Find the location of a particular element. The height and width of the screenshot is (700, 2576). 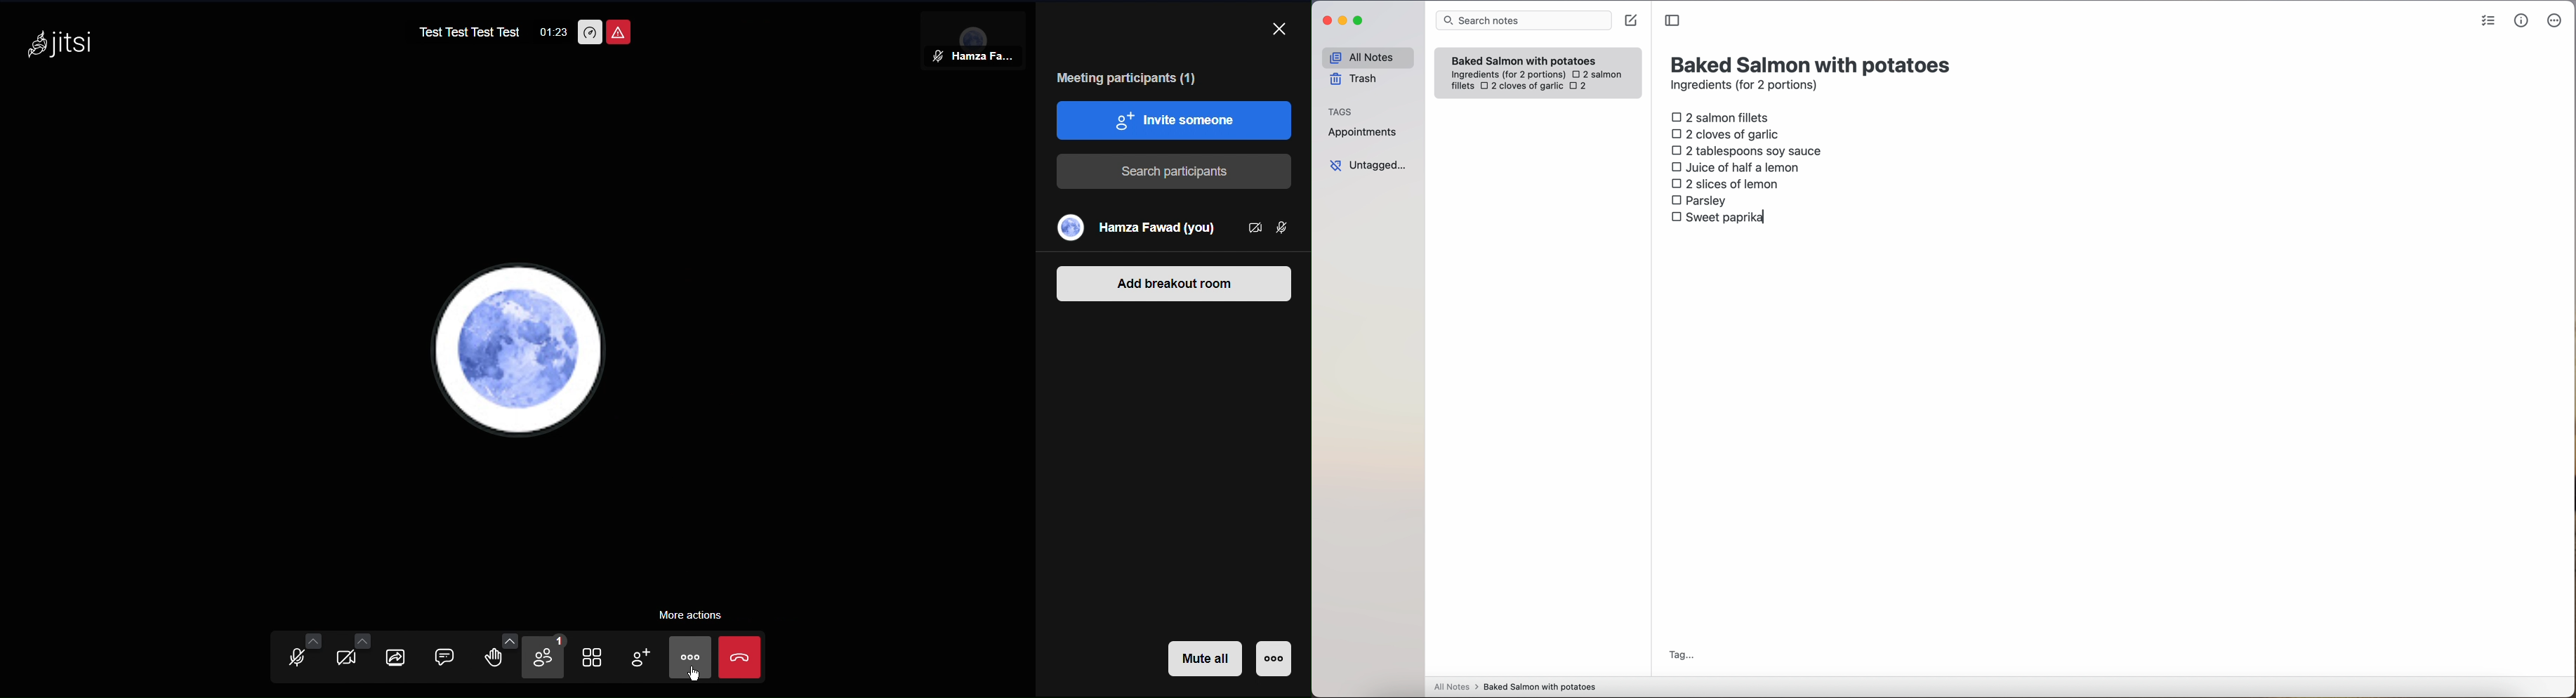

cursor is located at coordinates (694, 675).